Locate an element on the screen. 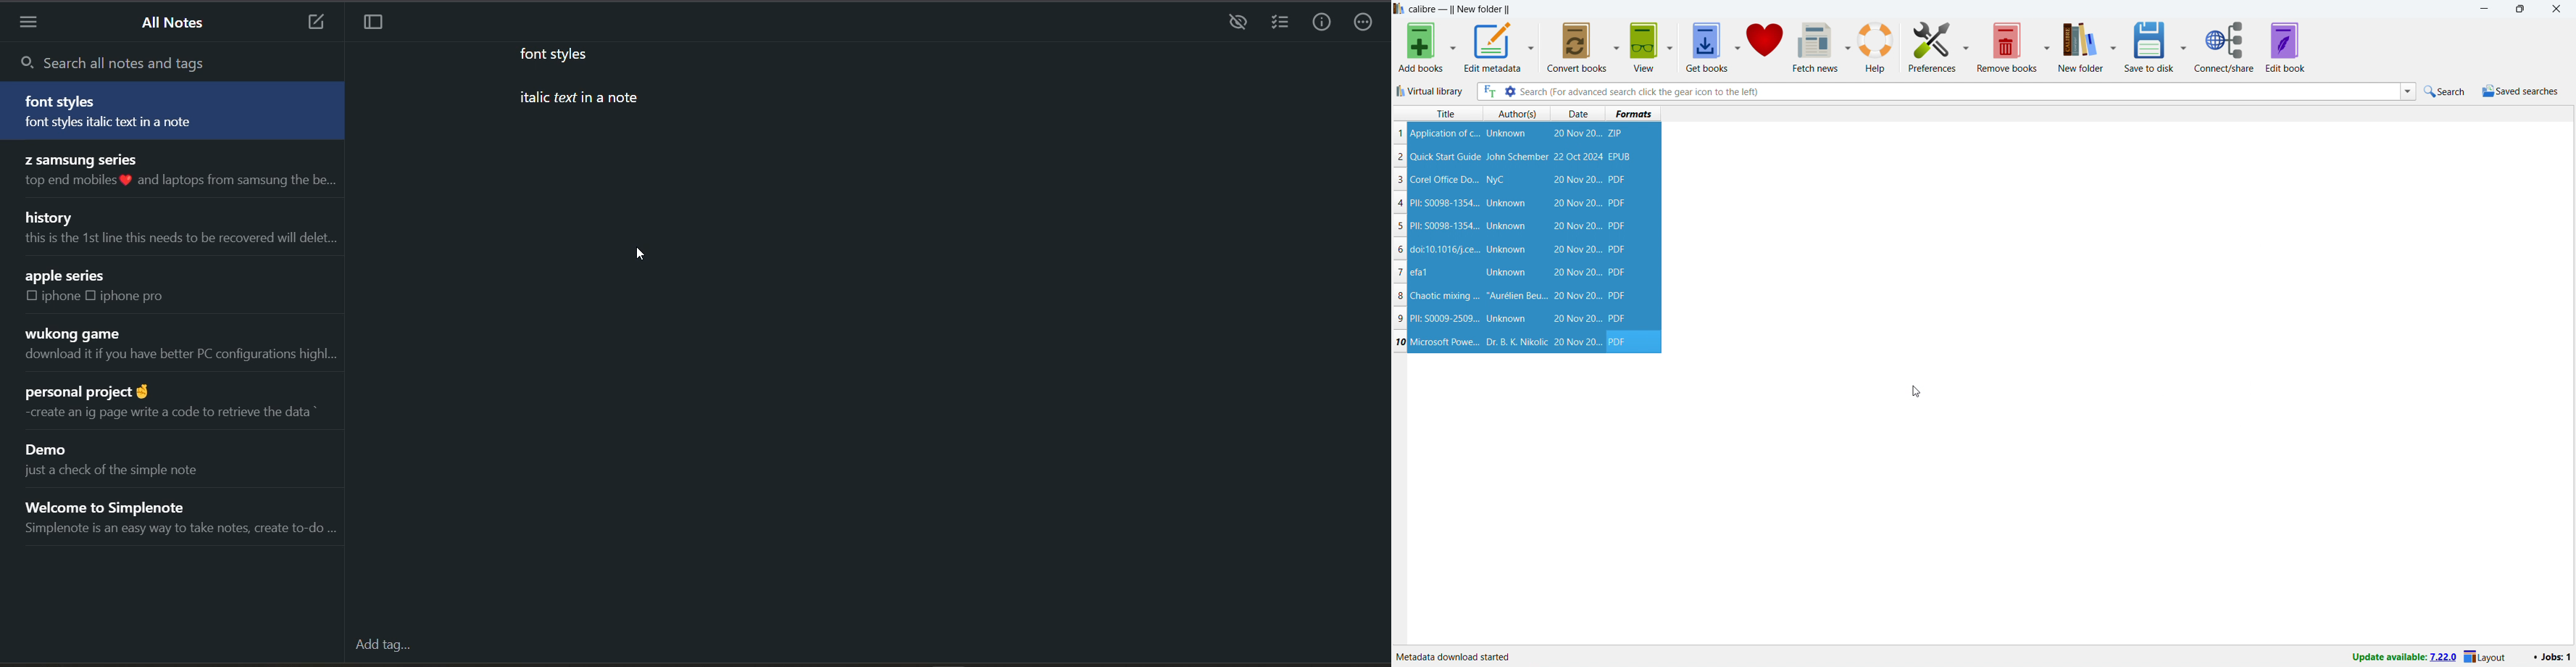 This screenshot has width=2576, height=672. 22 Oct 2024 is located at coordinates (1578, 156).